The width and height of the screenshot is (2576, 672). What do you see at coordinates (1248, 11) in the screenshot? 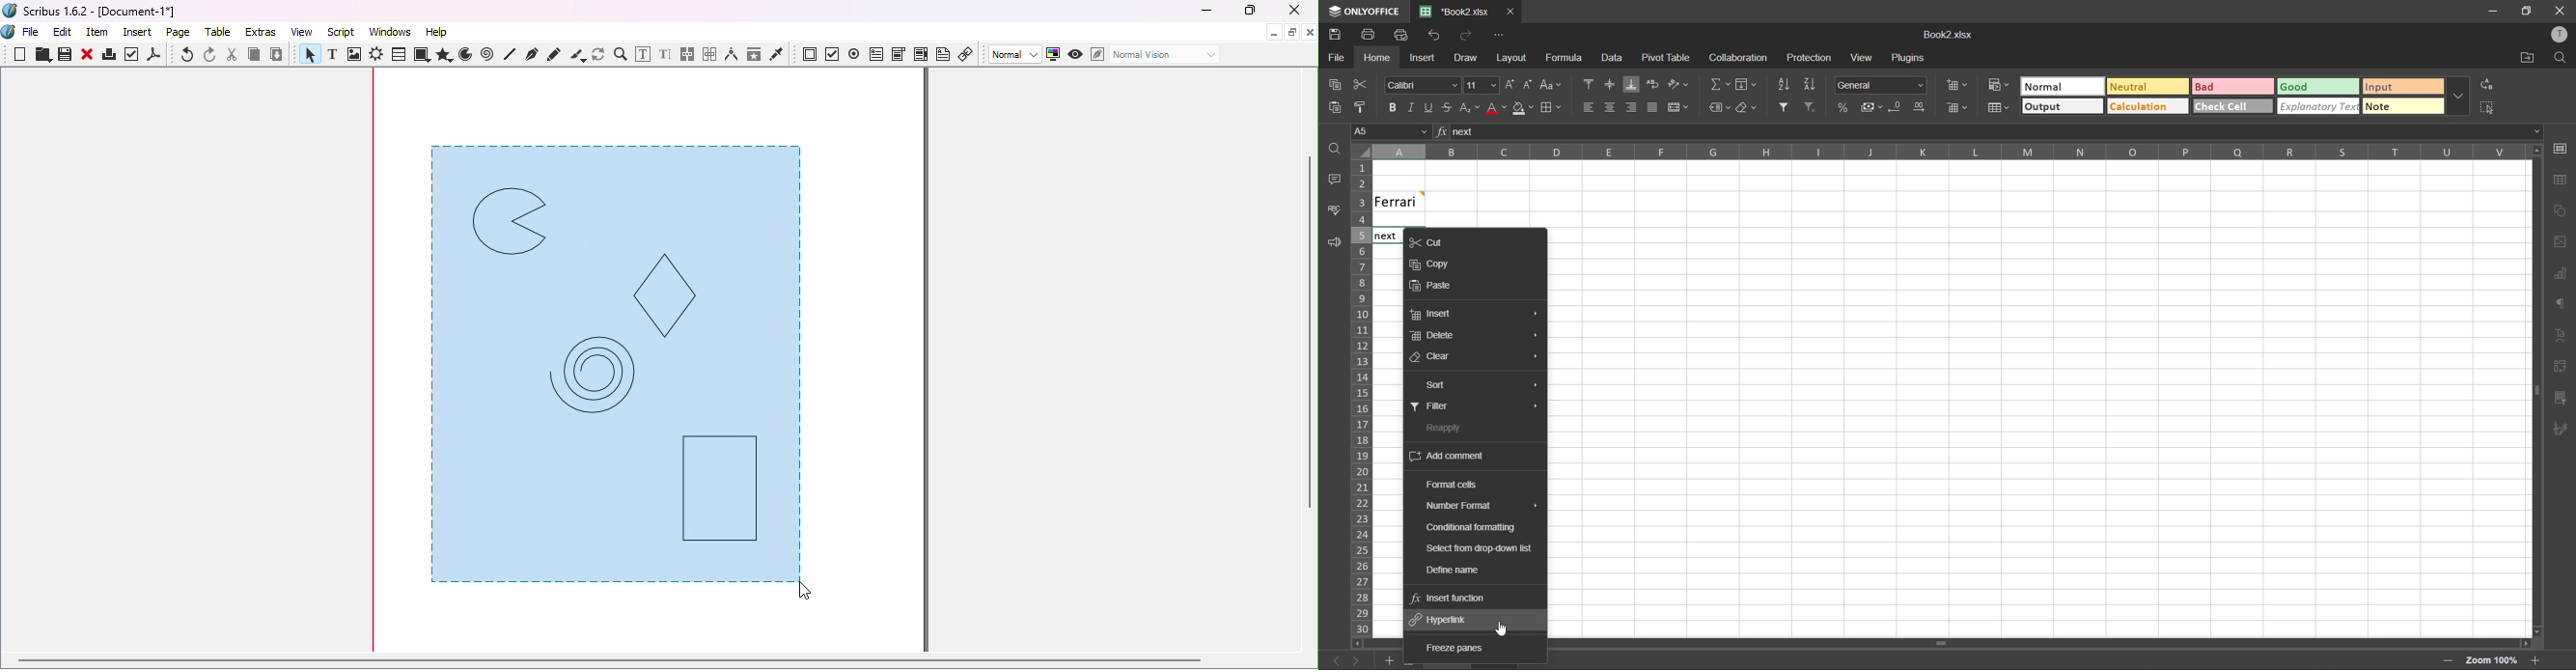
I see `Maximize` at bounding box center [1248, 11].